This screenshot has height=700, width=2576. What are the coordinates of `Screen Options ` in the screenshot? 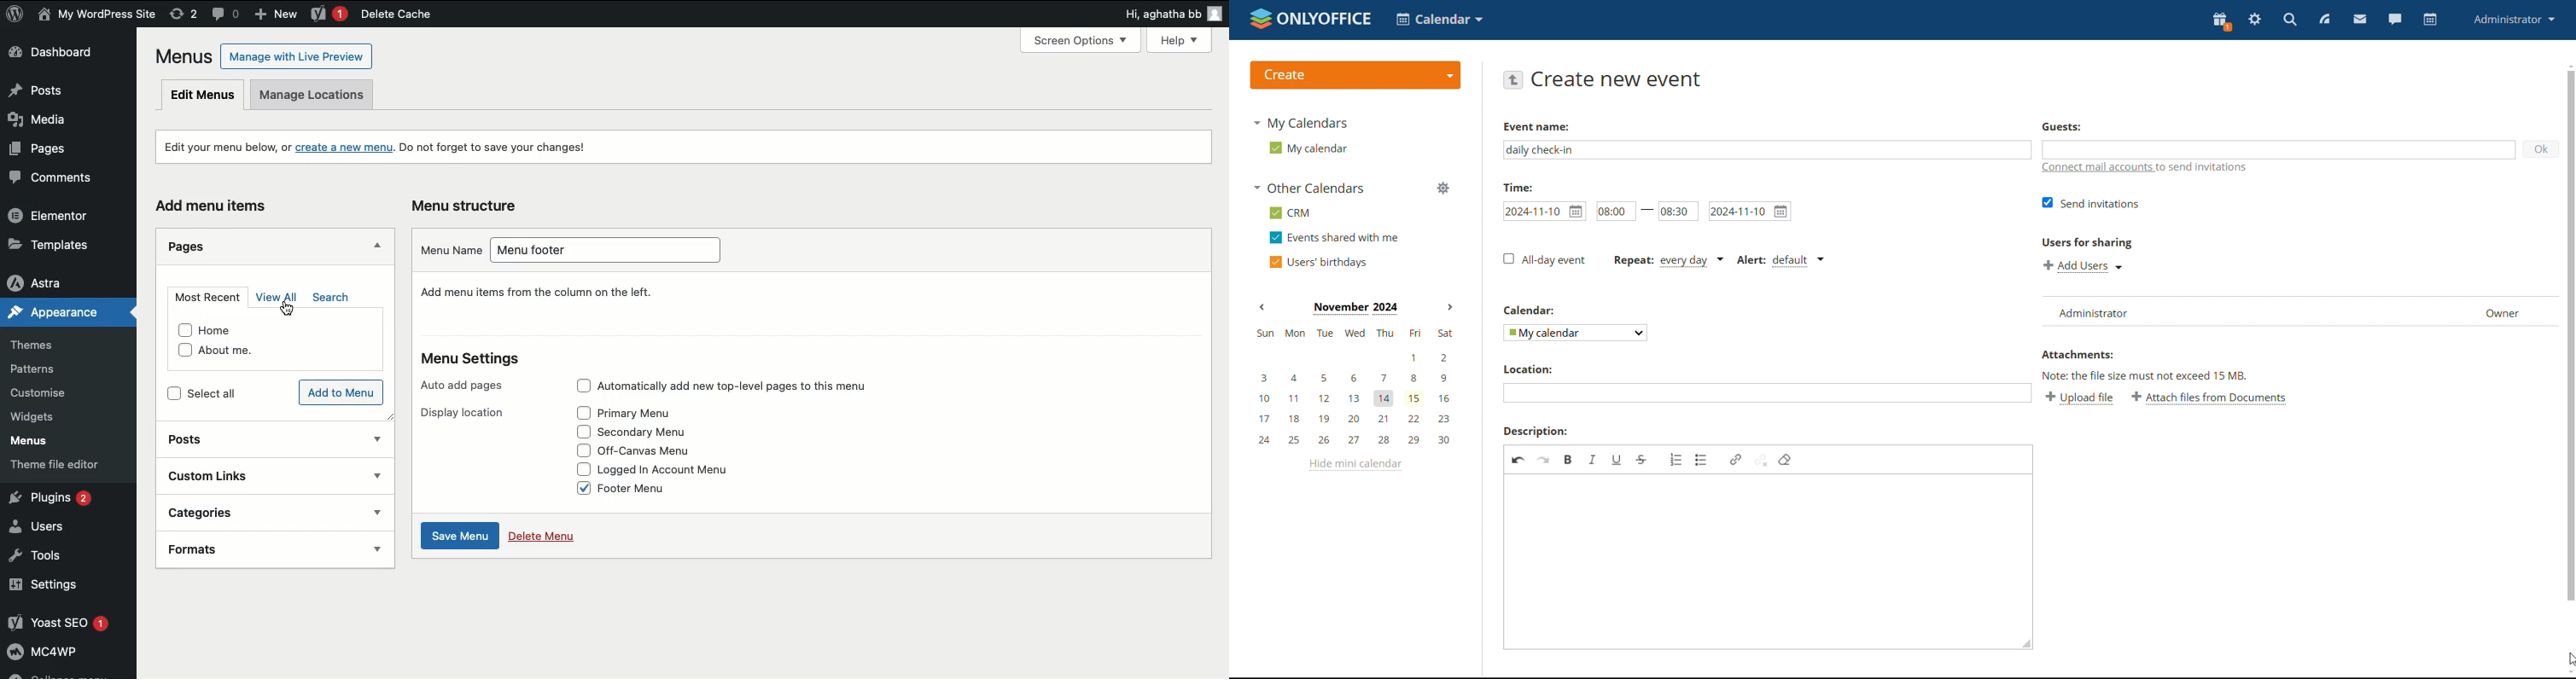 It's located at (1087, 40).